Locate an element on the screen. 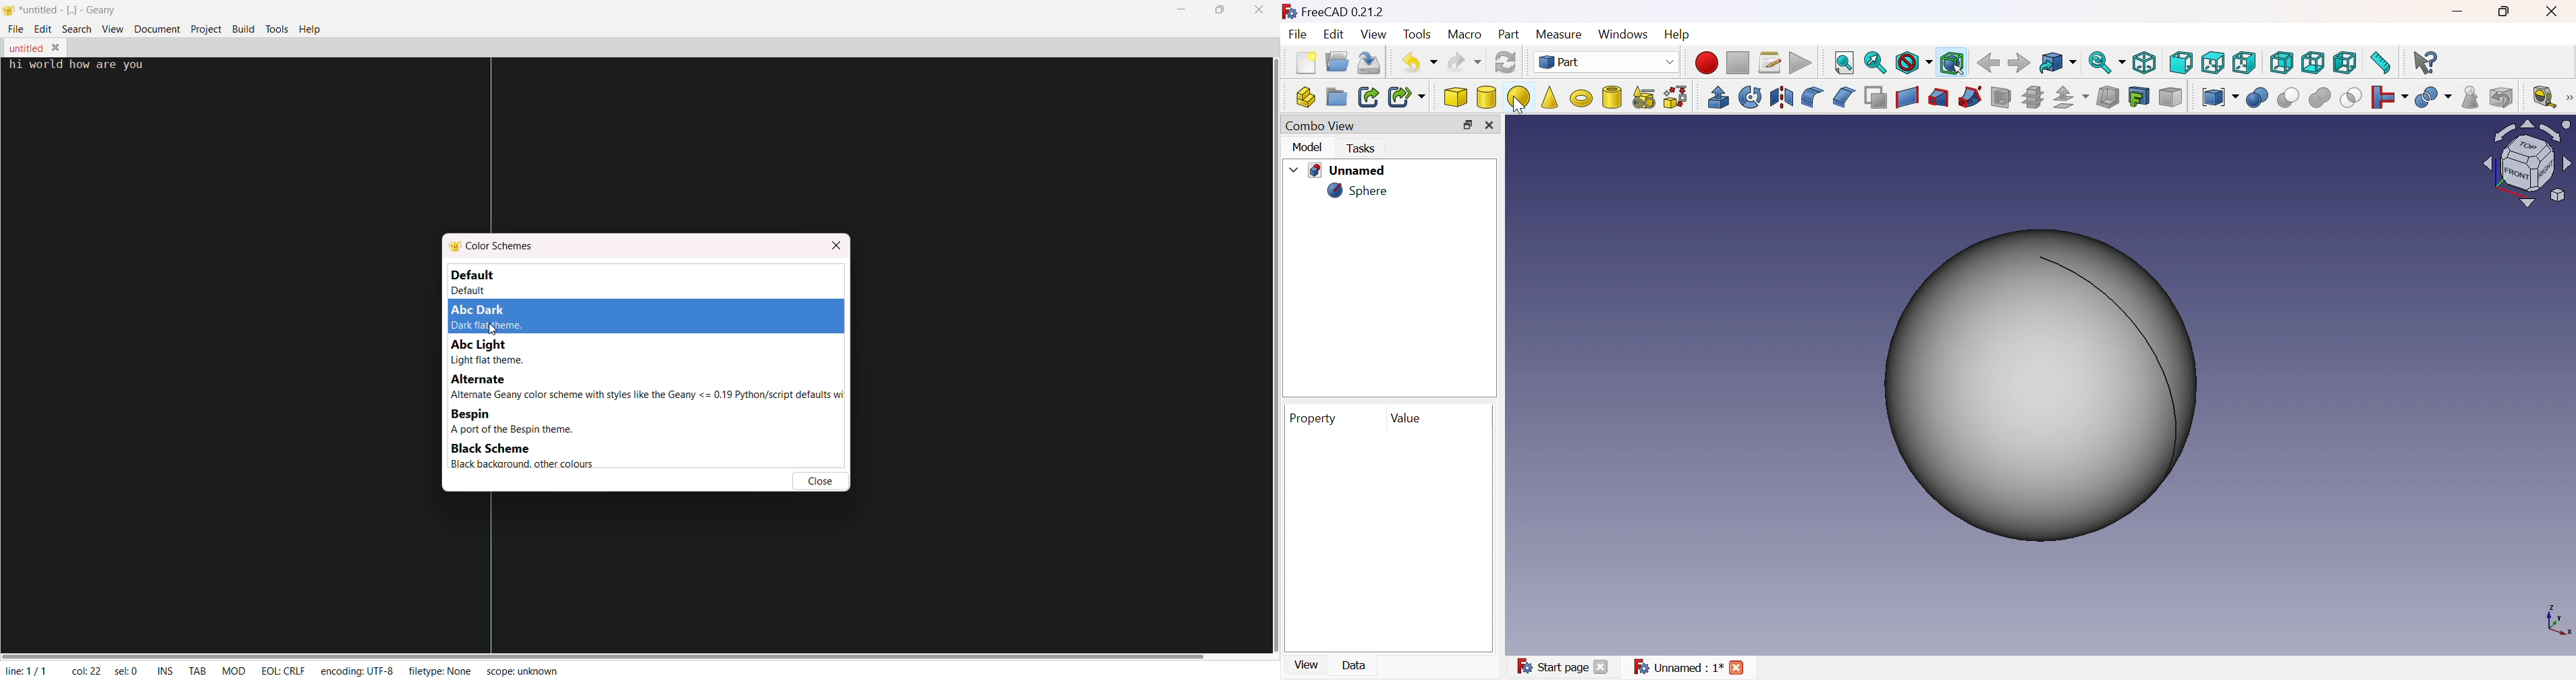 This screenshot has height=700, width=2576. Create tube is located at coordinates (1613, 98).